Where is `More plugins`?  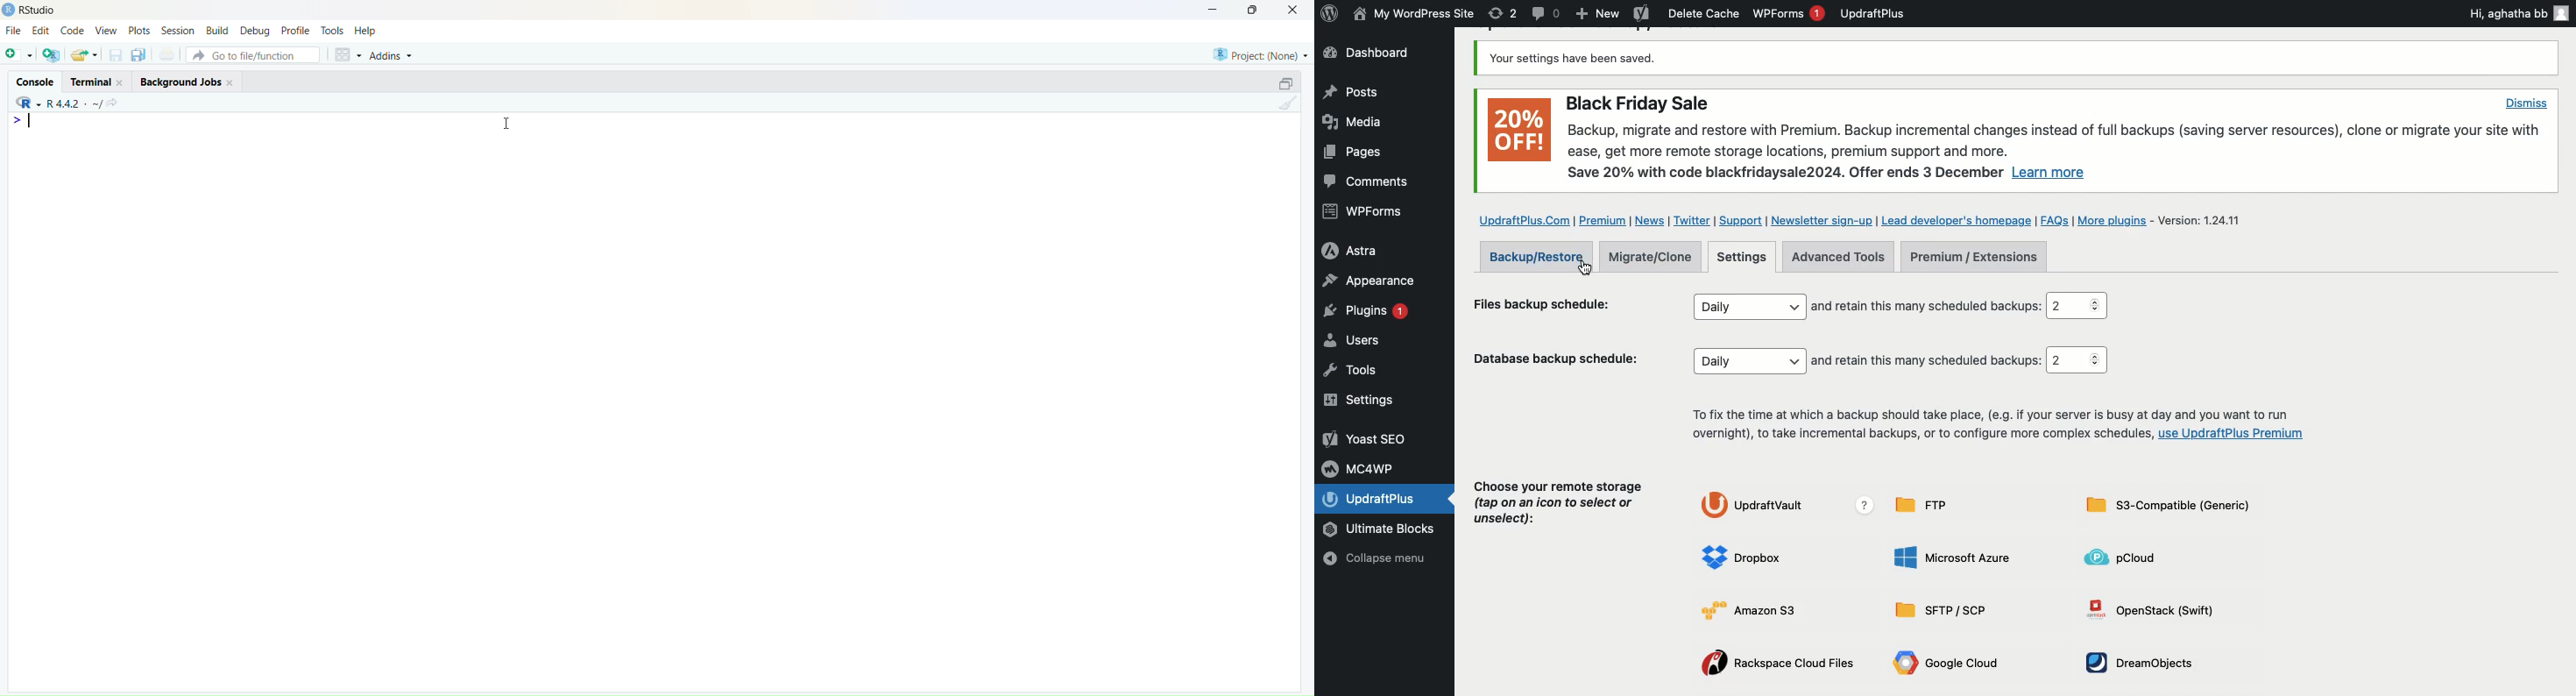 More plugins is located at coordinates (2113, 221).